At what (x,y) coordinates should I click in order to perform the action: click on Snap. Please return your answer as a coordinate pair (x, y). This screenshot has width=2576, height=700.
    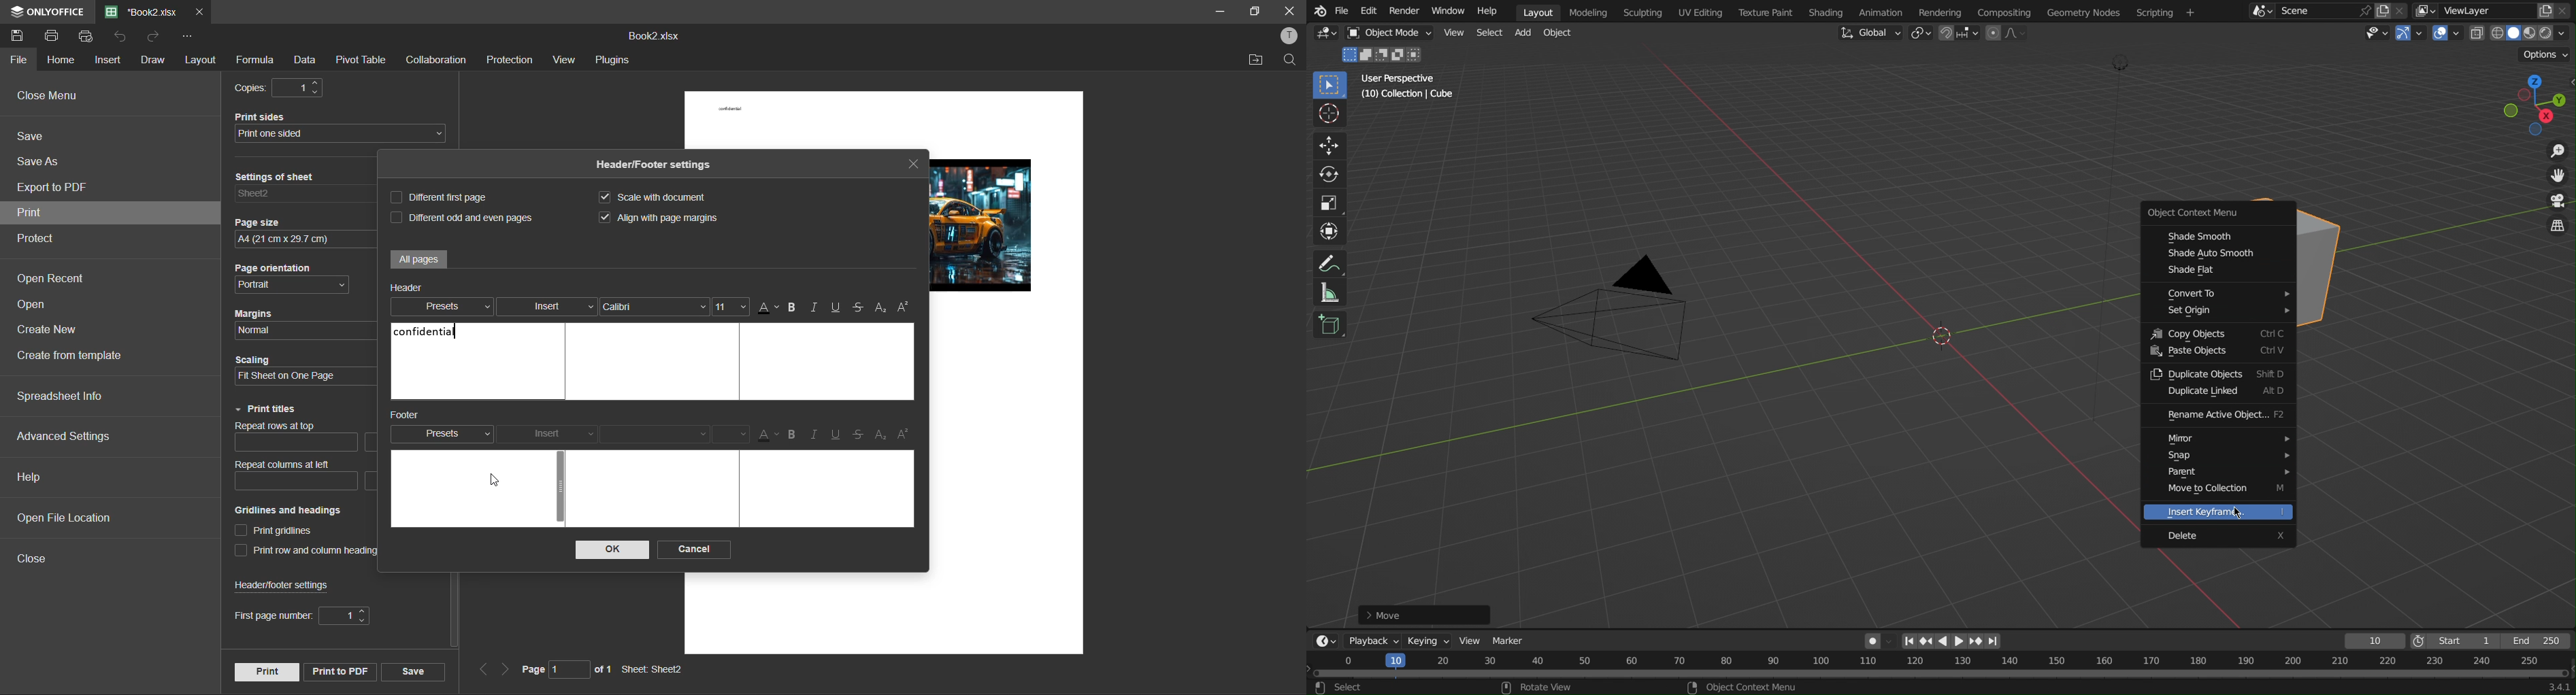
    Looking at the image, I should click on (2216, 457).